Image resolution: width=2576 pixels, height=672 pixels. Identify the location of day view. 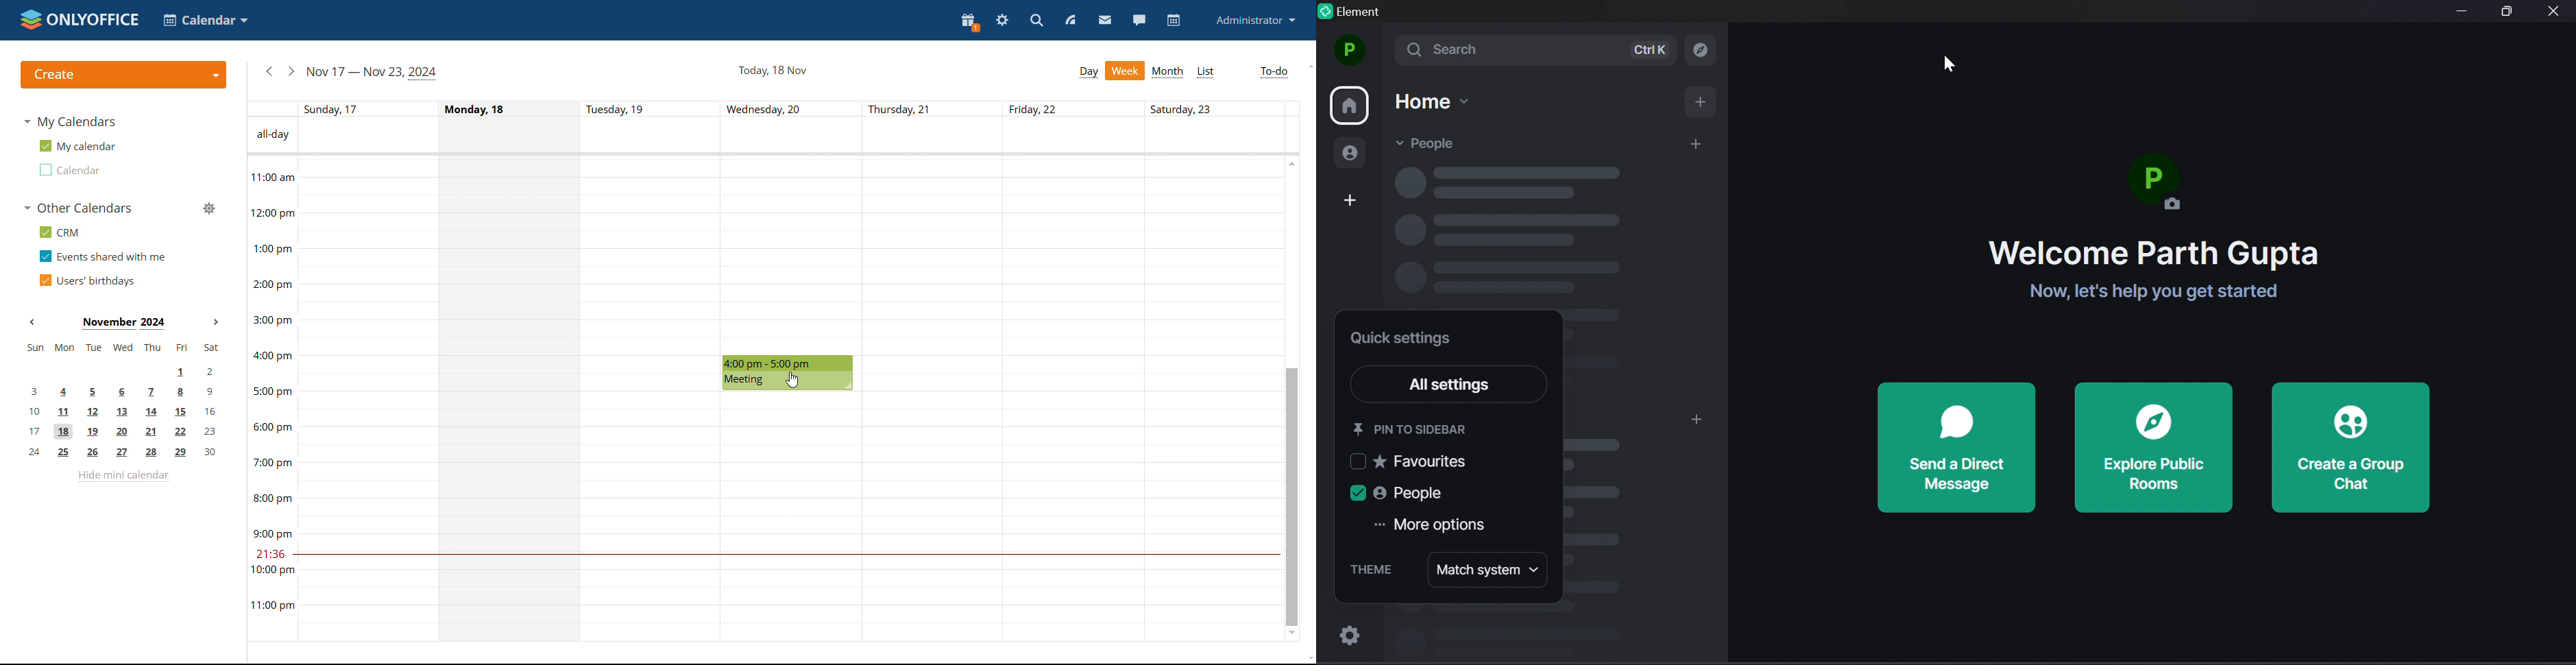
(1088, 73).